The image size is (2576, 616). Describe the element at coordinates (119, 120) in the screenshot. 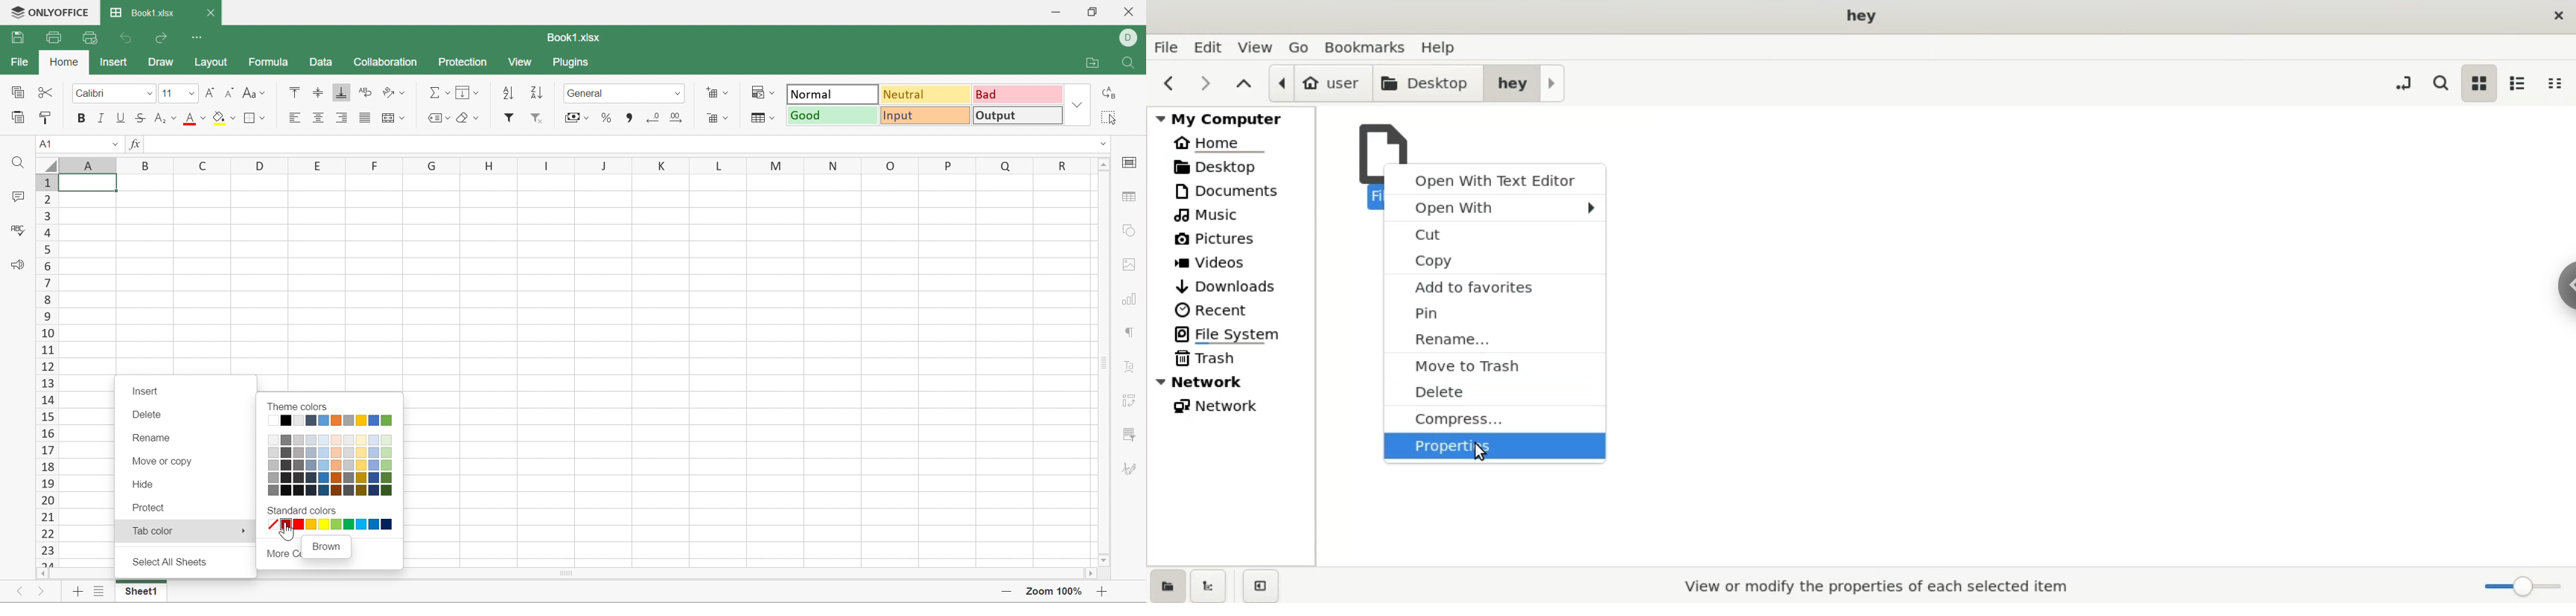

I see `Underline` at that location.